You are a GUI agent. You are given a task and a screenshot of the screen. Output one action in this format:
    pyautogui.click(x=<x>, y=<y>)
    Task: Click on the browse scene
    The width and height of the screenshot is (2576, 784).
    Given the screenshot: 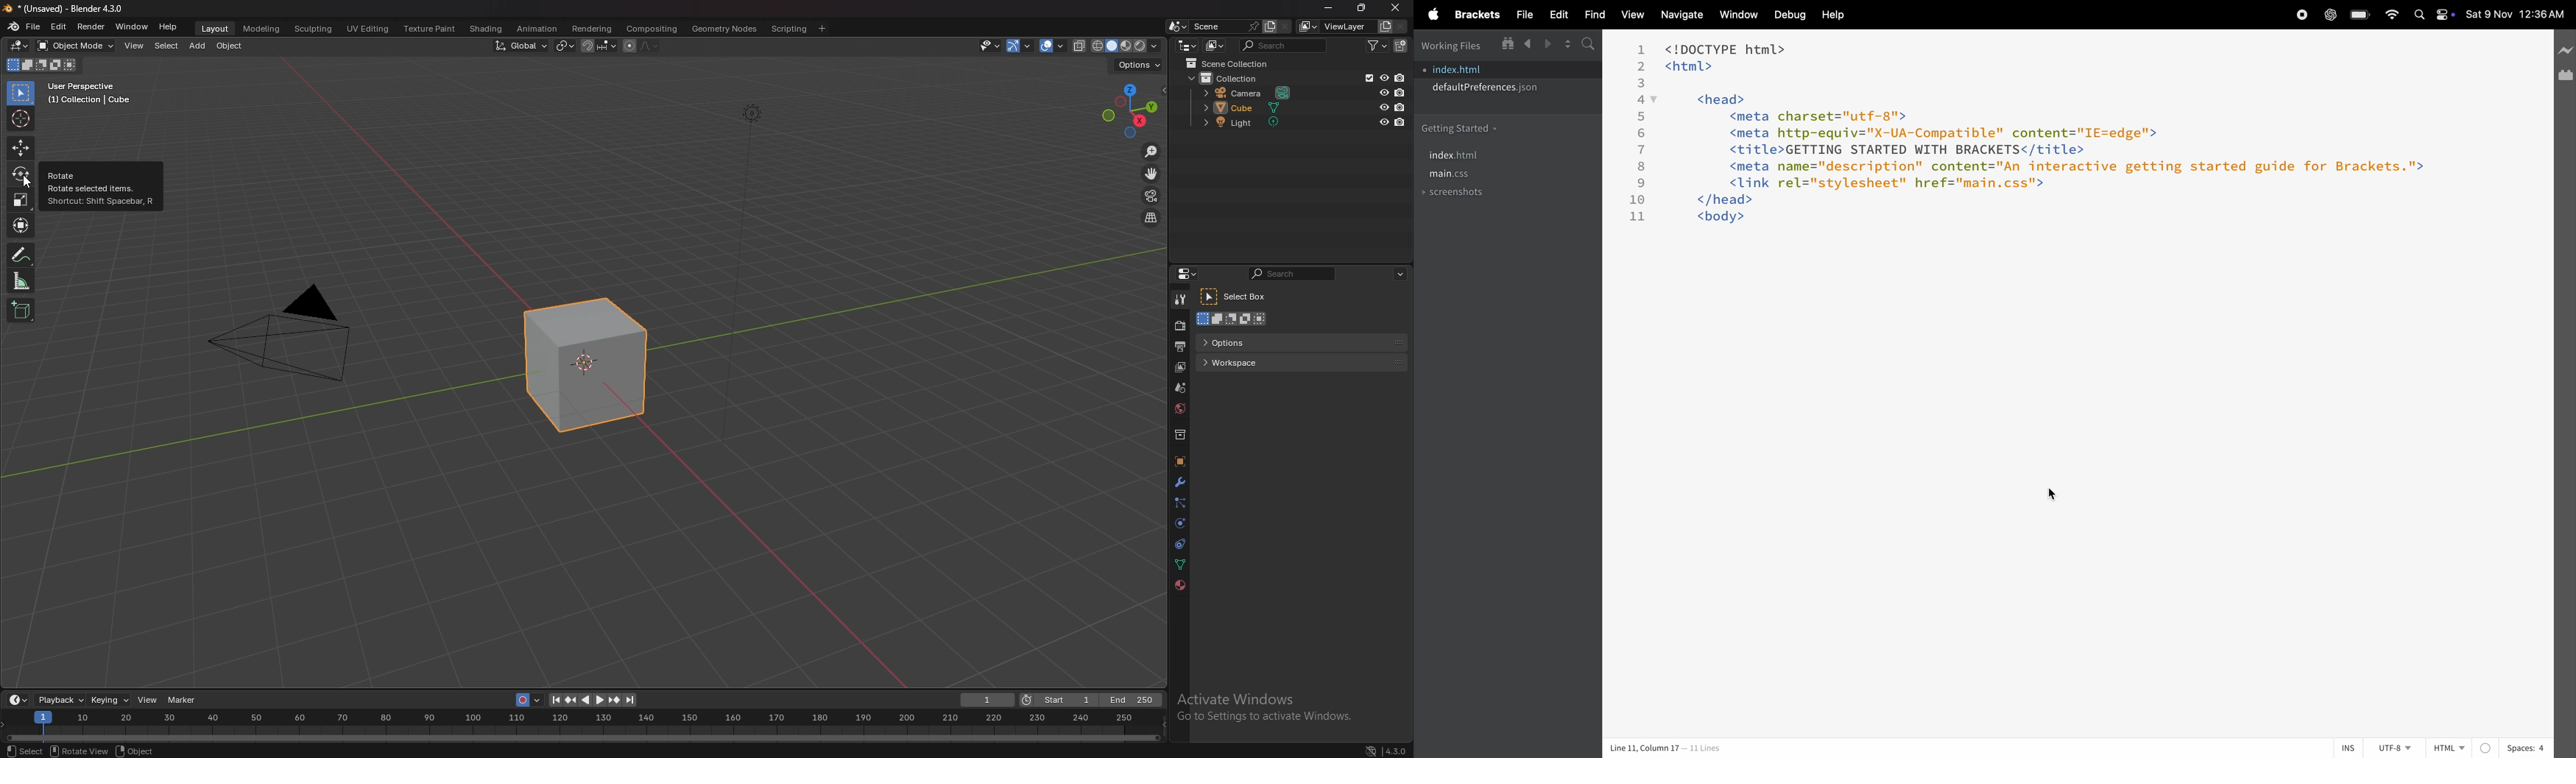 What is the action you would take?
    pyautogui.click(x=1176, y=26)
    